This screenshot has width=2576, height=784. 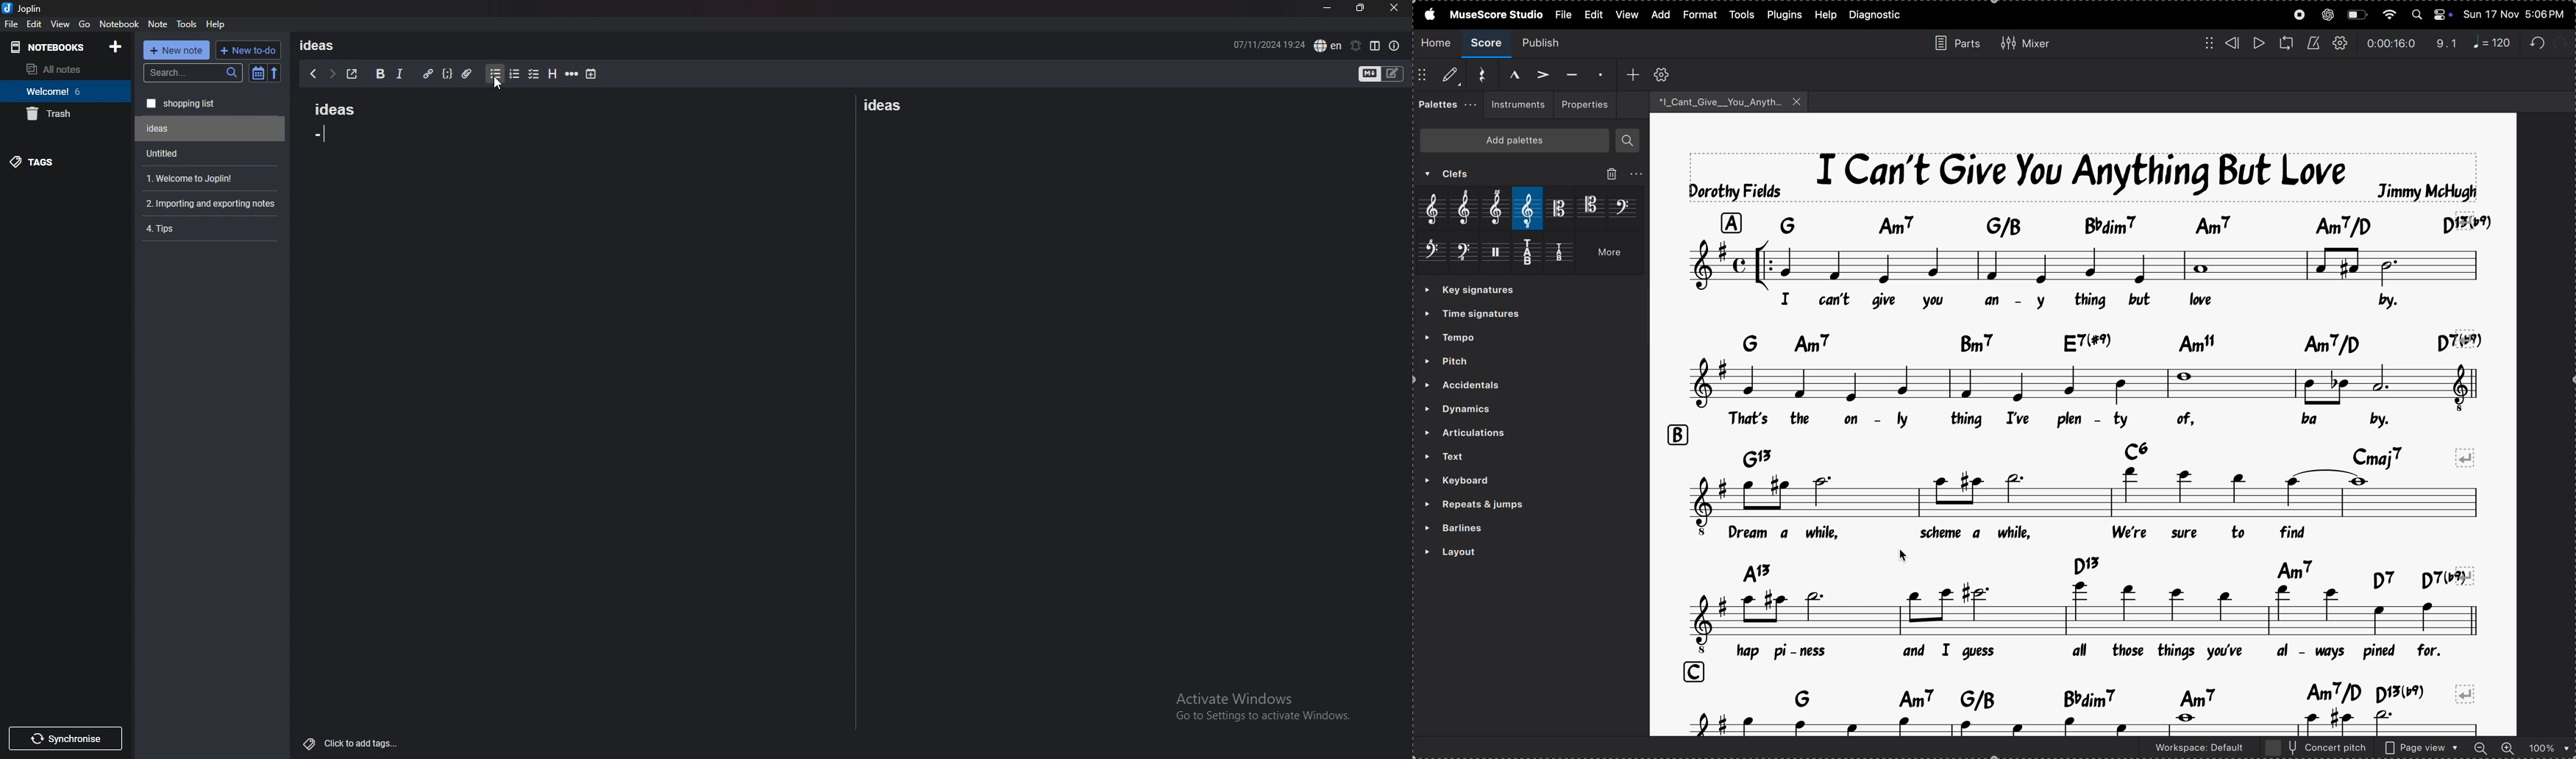 I want to click on numbered list, so click(x=513, y=74).